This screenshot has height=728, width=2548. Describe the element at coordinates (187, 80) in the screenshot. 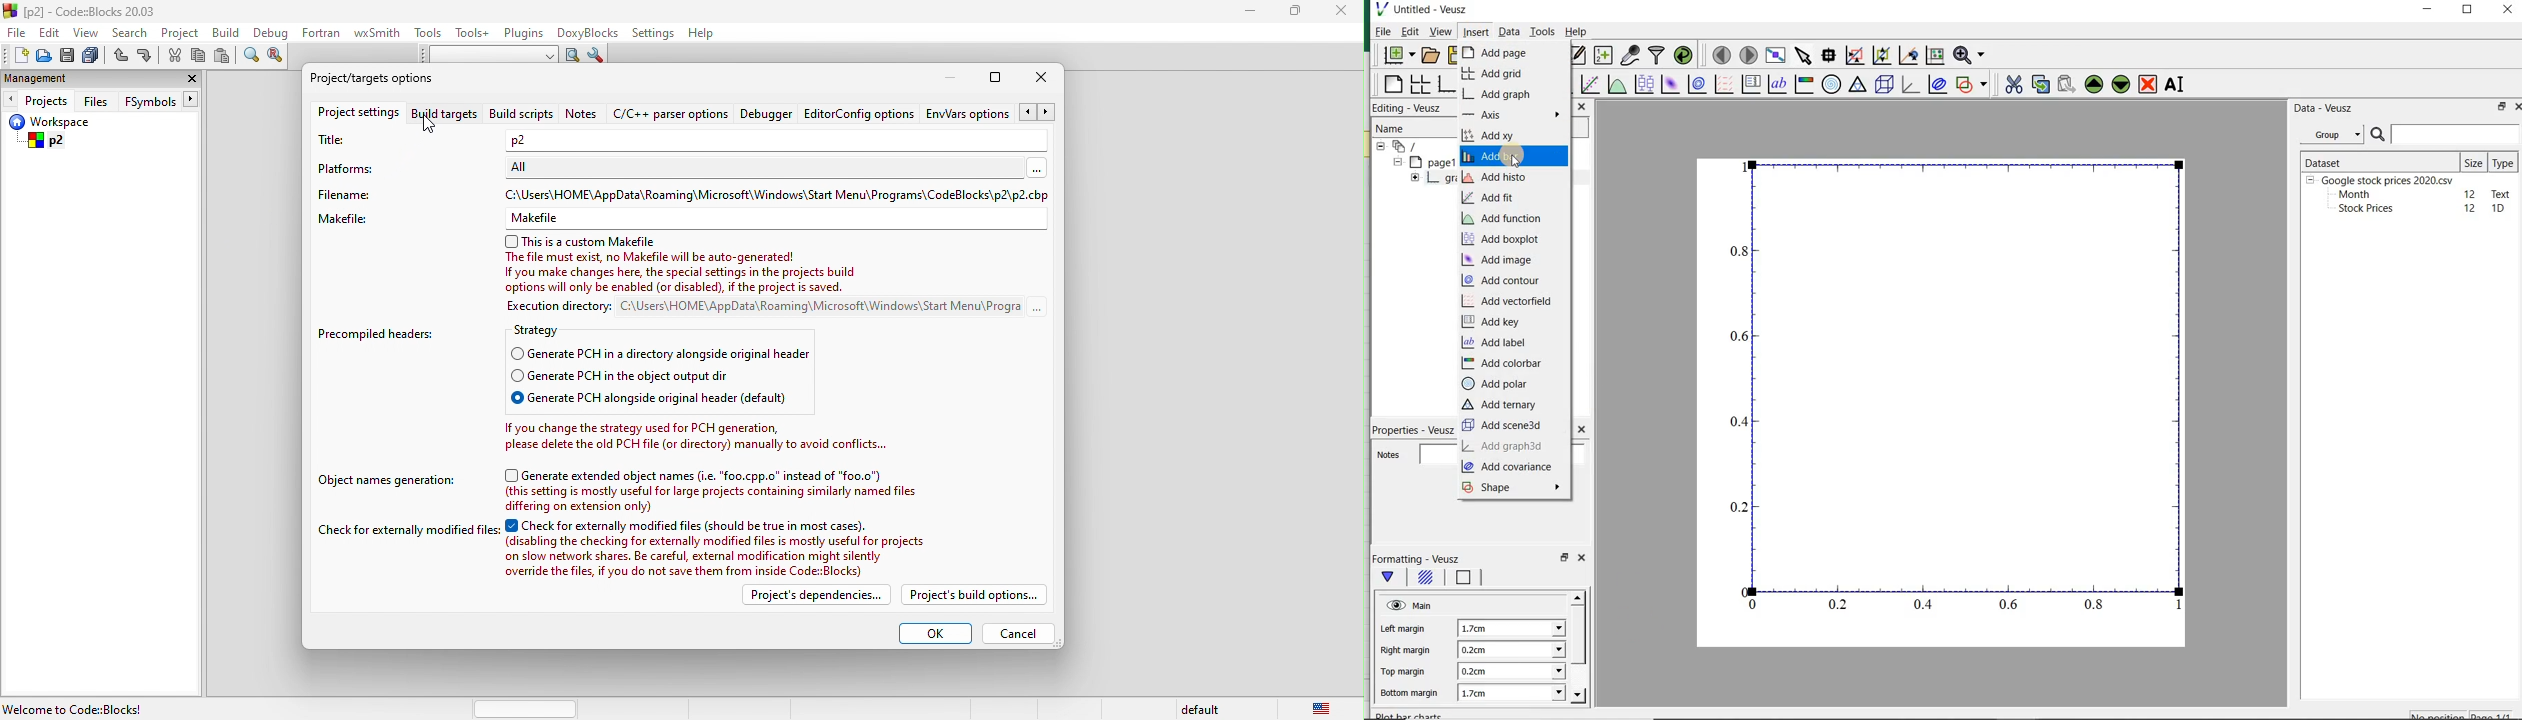

I see `close` at that location.